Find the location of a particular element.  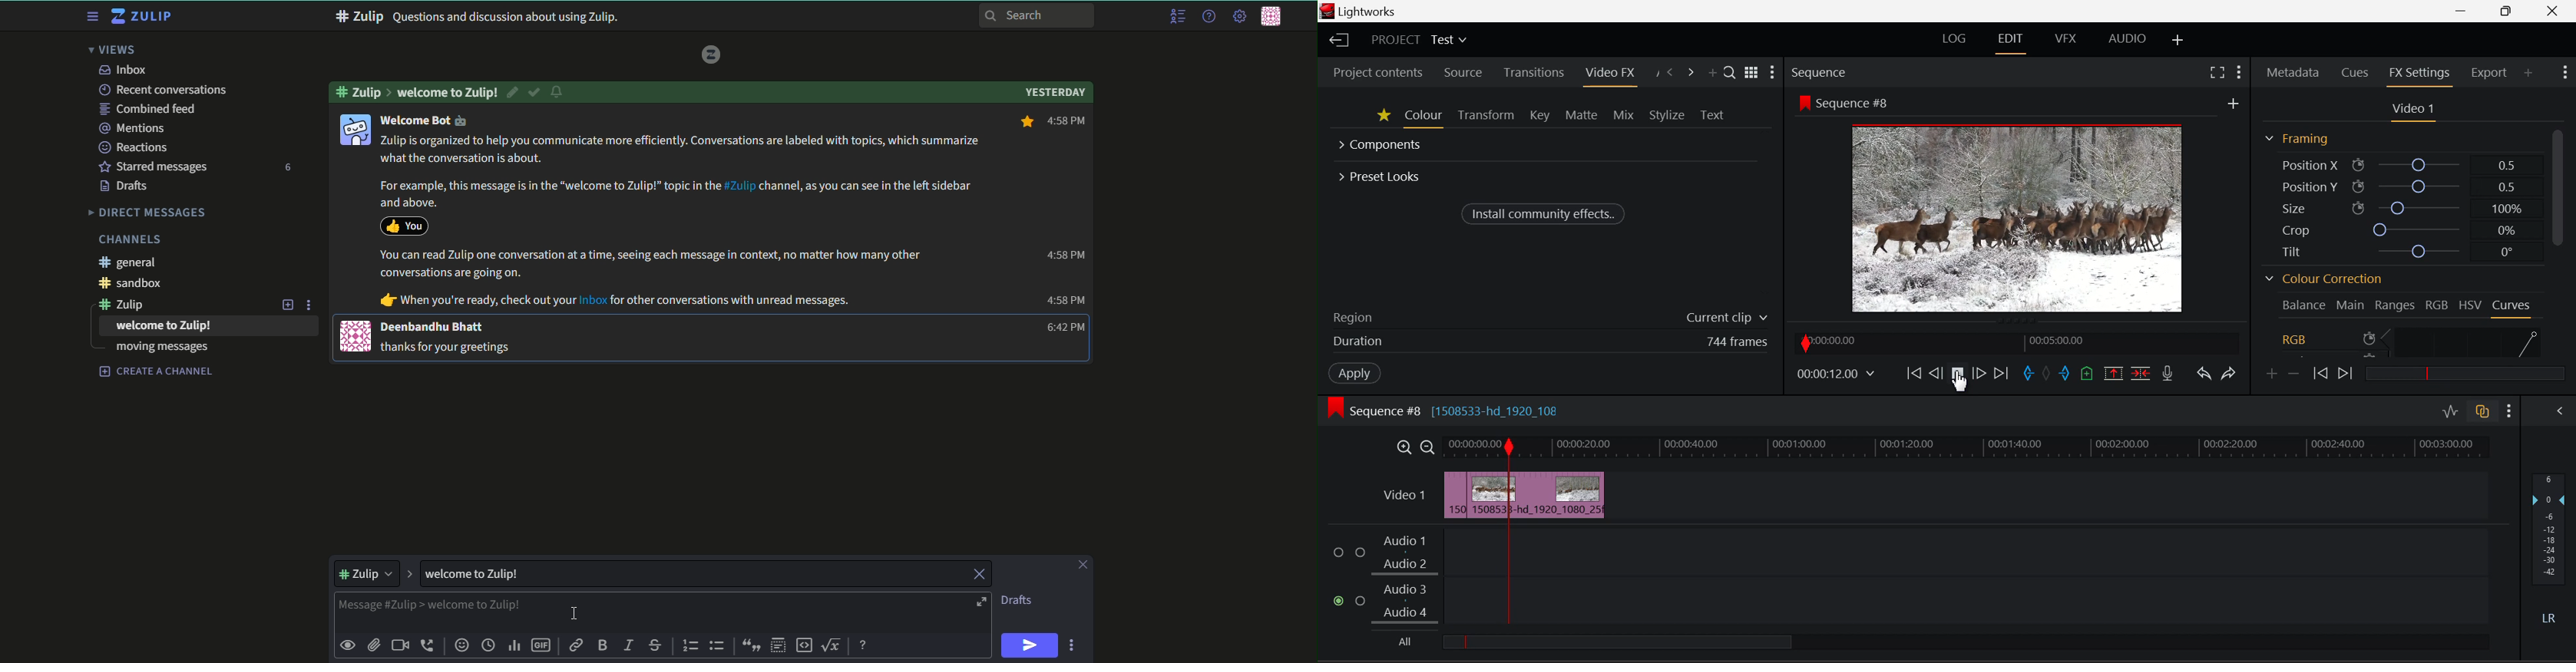

Transitions is located at coordinates (1533, 72).